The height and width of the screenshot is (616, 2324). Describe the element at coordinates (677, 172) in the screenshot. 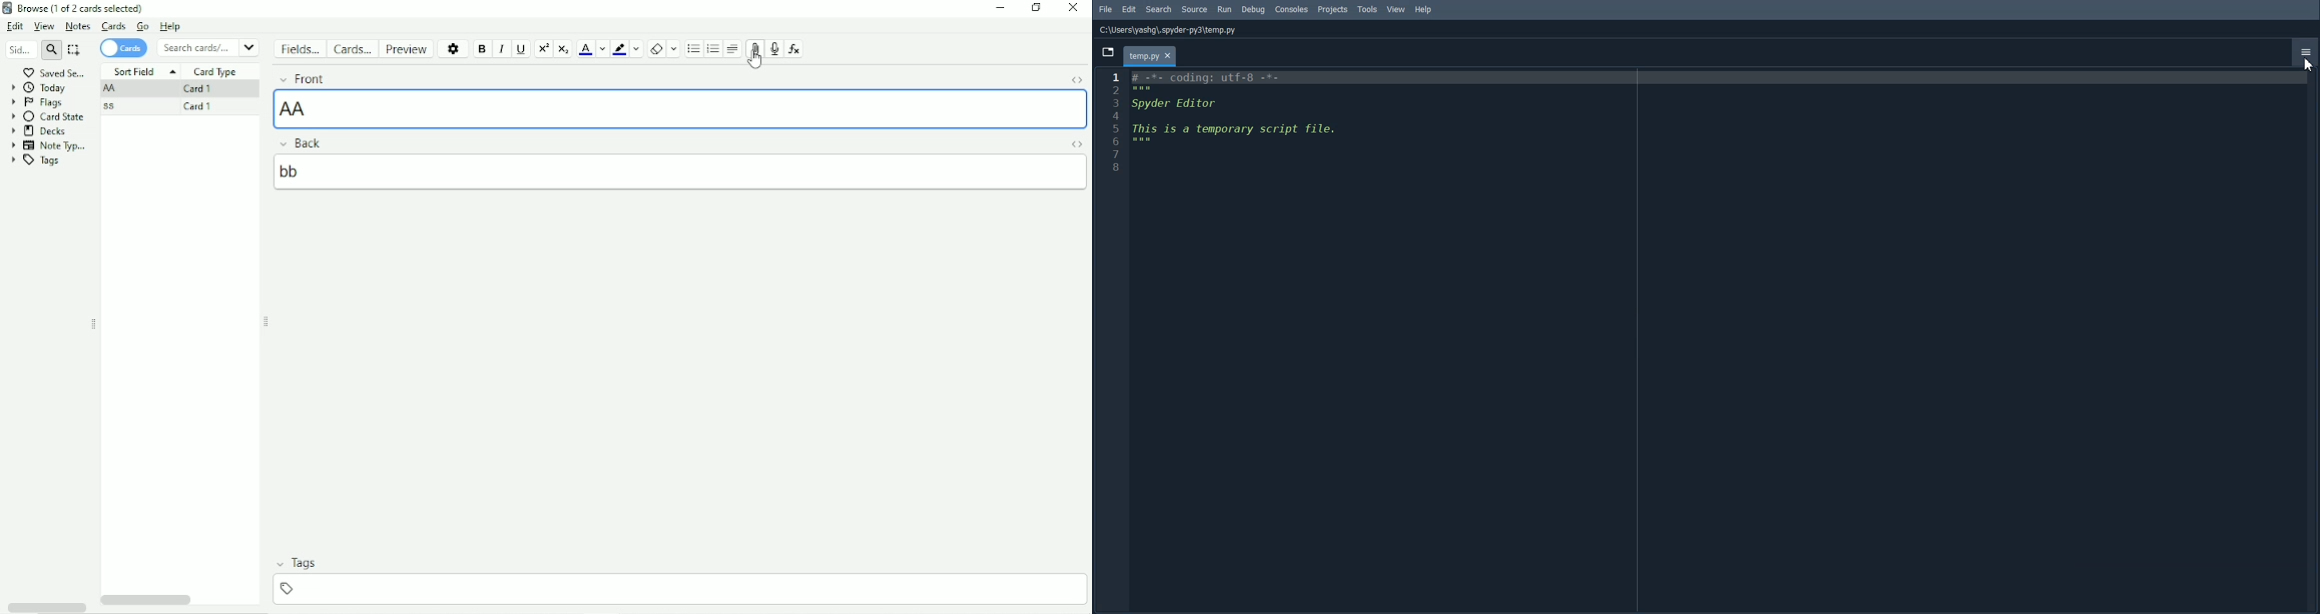

I see `back text` at that location.